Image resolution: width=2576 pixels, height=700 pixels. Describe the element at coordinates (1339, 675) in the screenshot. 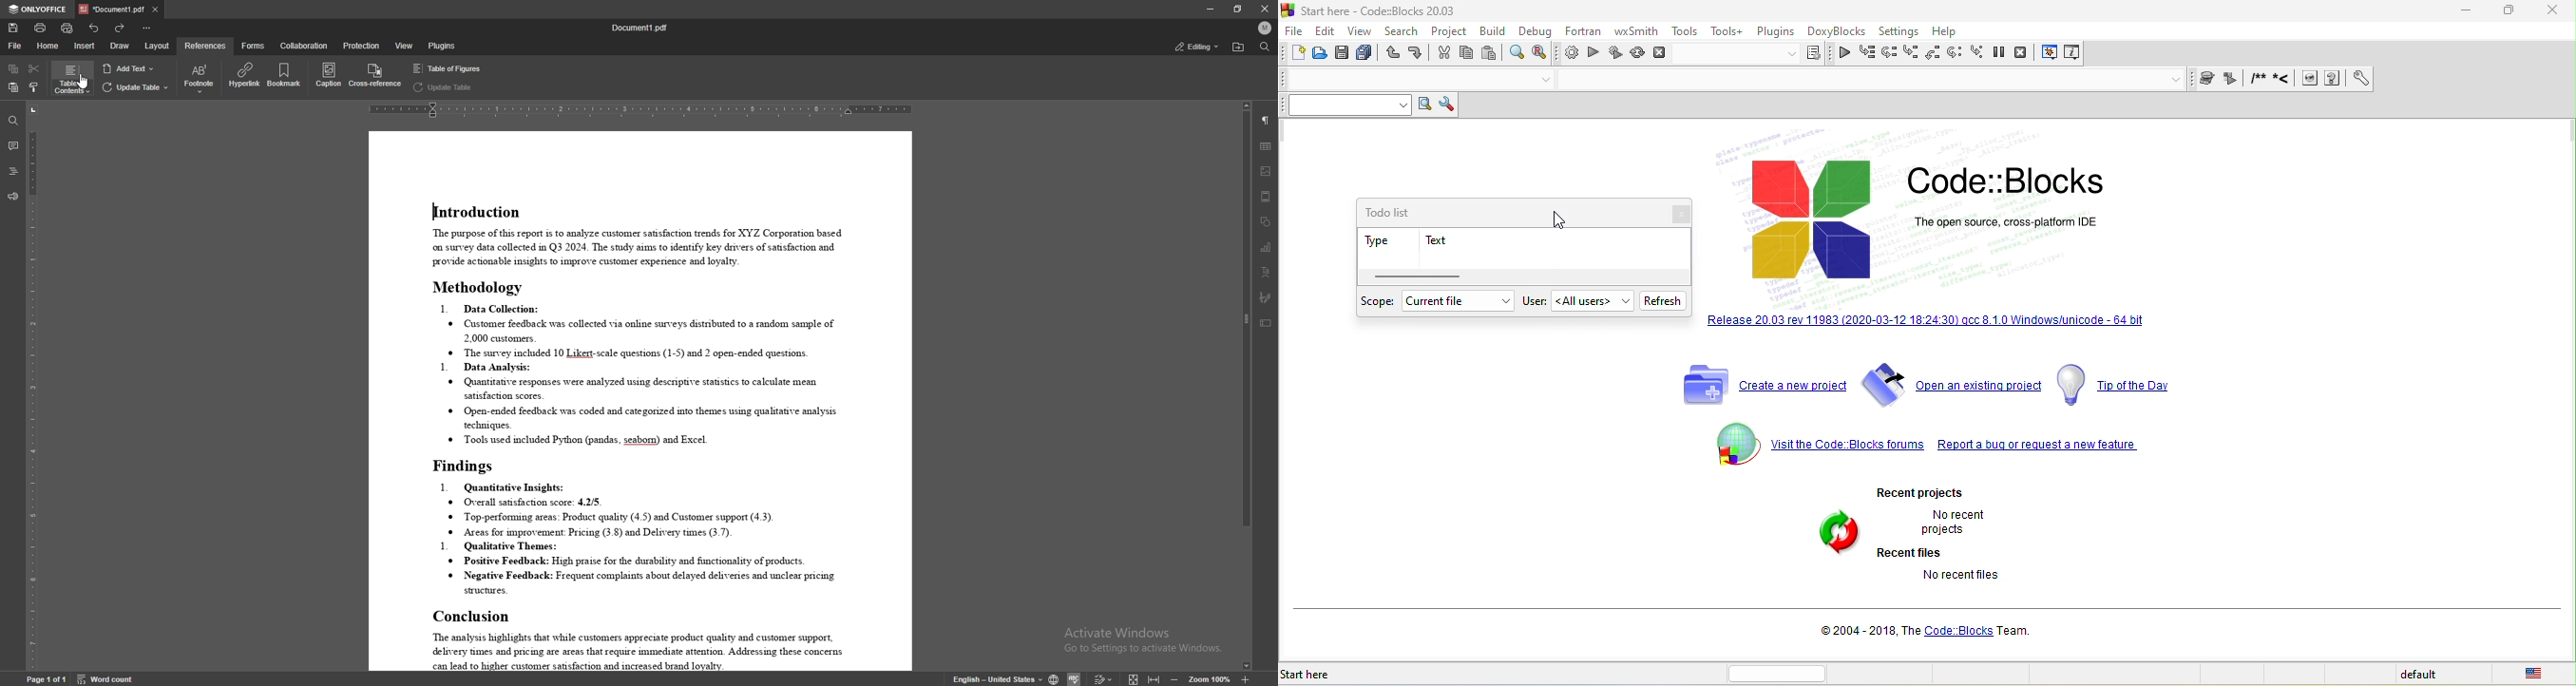

I see `start here` at that location.